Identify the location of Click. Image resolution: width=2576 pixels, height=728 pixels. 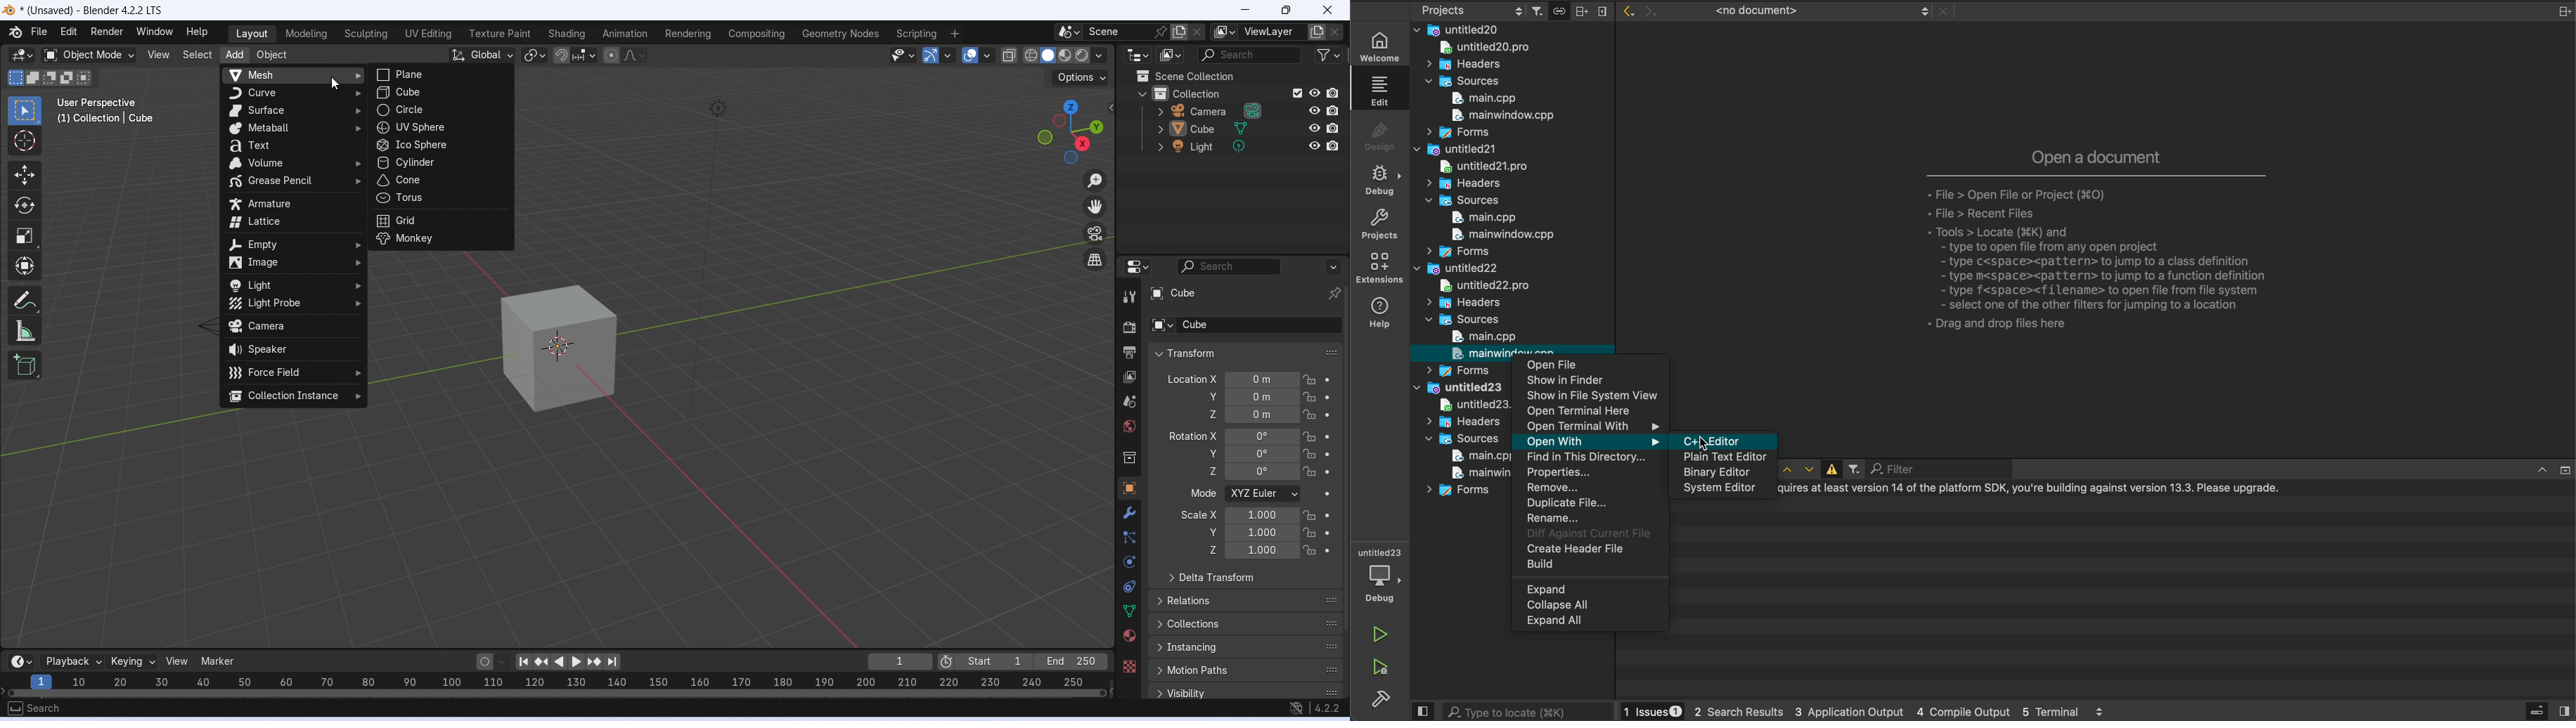
(1069, 131).